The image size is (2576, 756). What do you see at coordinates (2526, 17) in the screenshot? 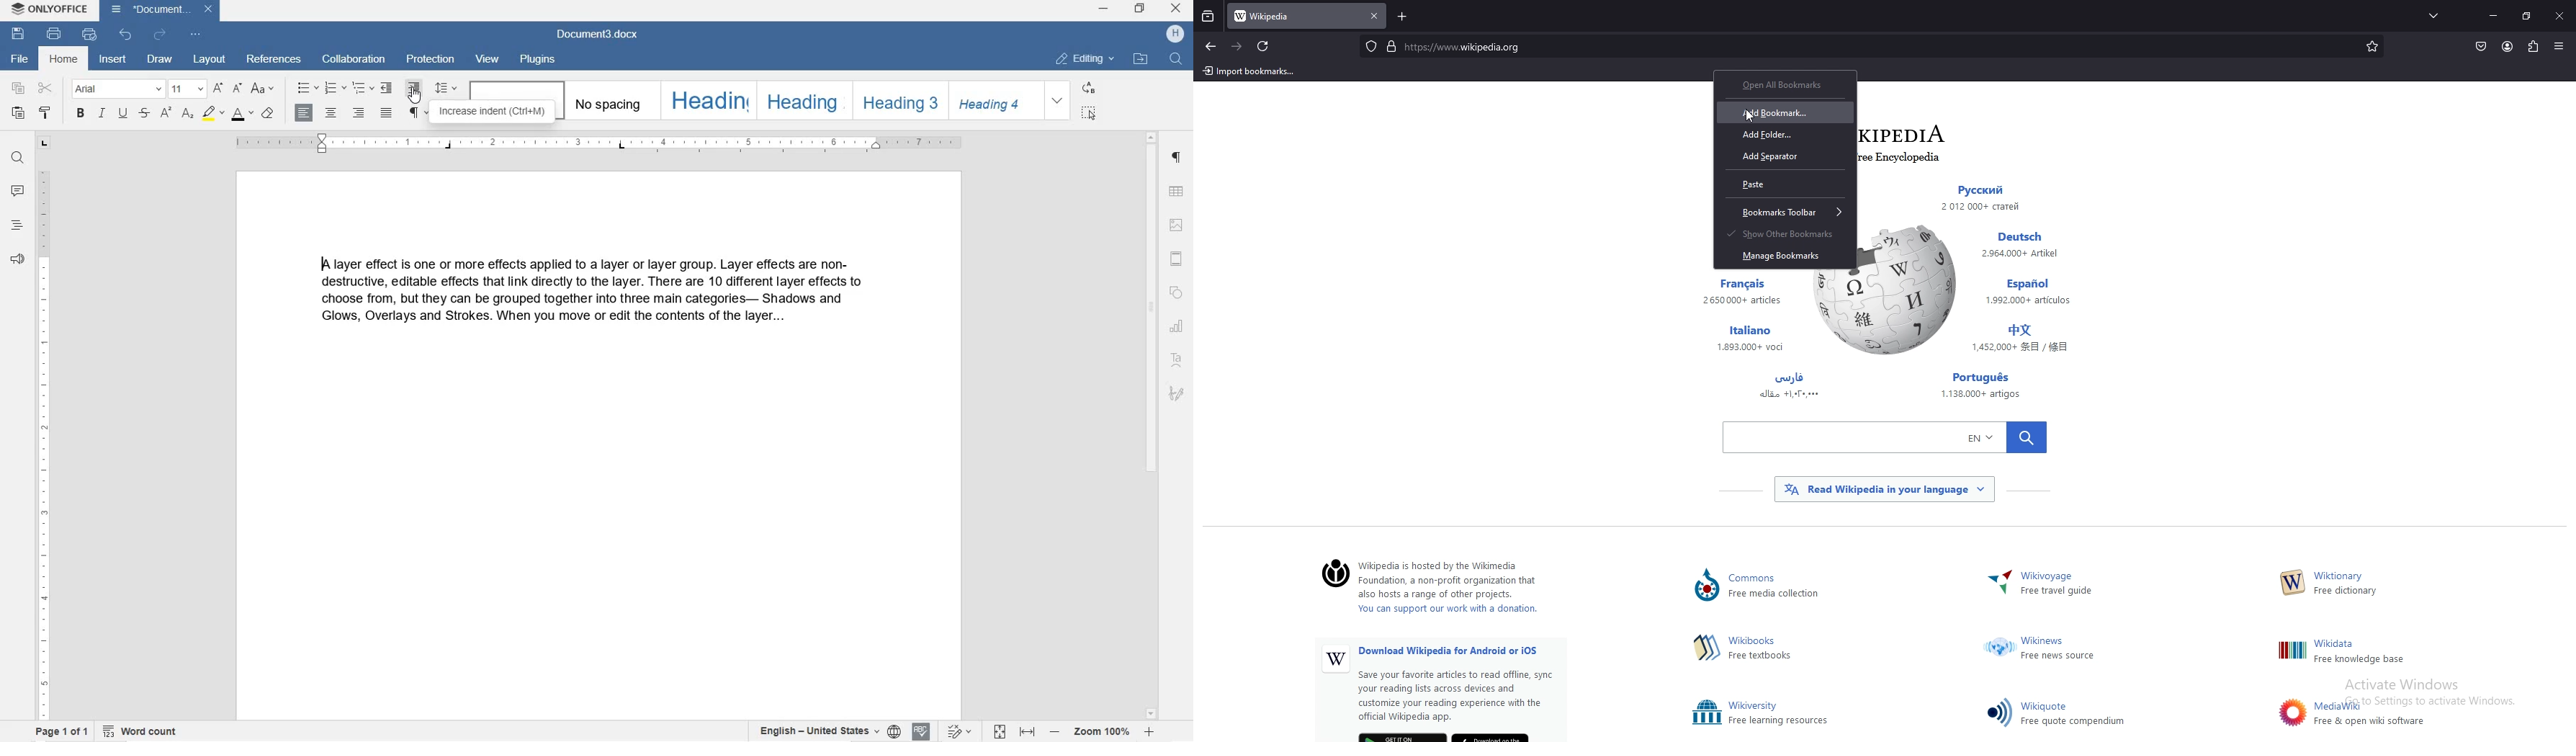
I see `resize` at bounding box center [2526, 17].